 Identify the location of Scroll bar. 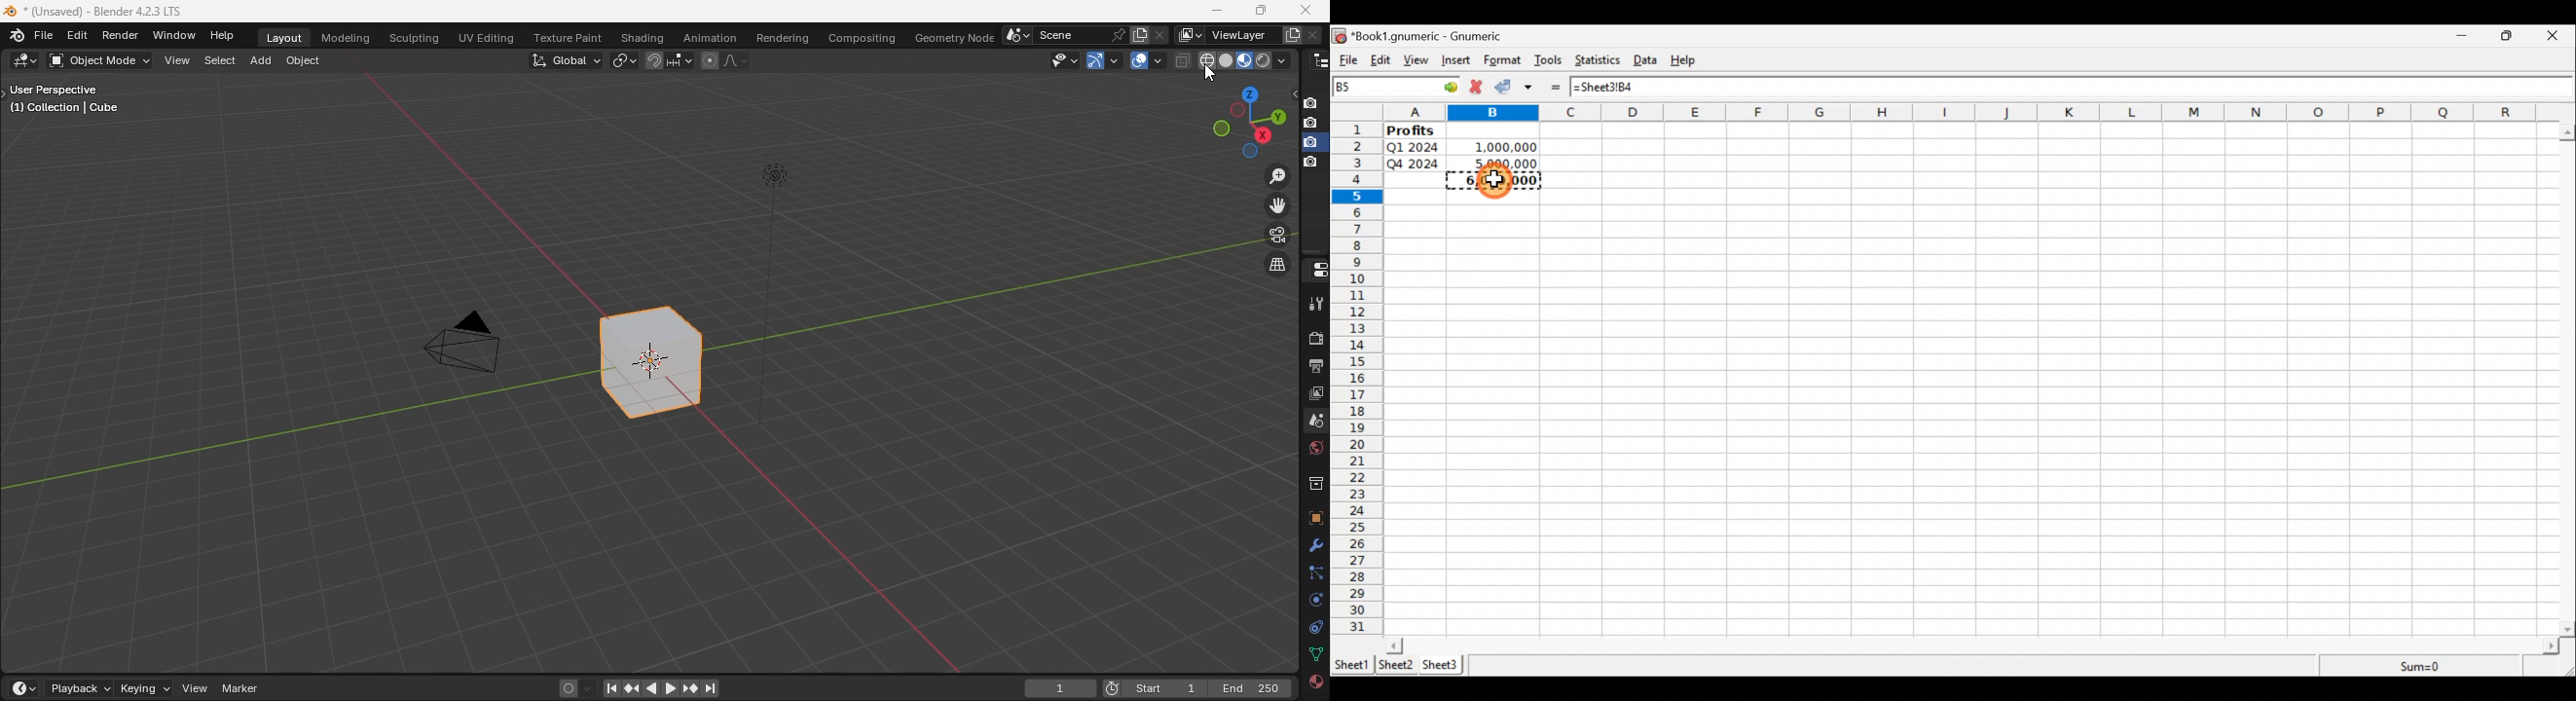
(1973, 645).